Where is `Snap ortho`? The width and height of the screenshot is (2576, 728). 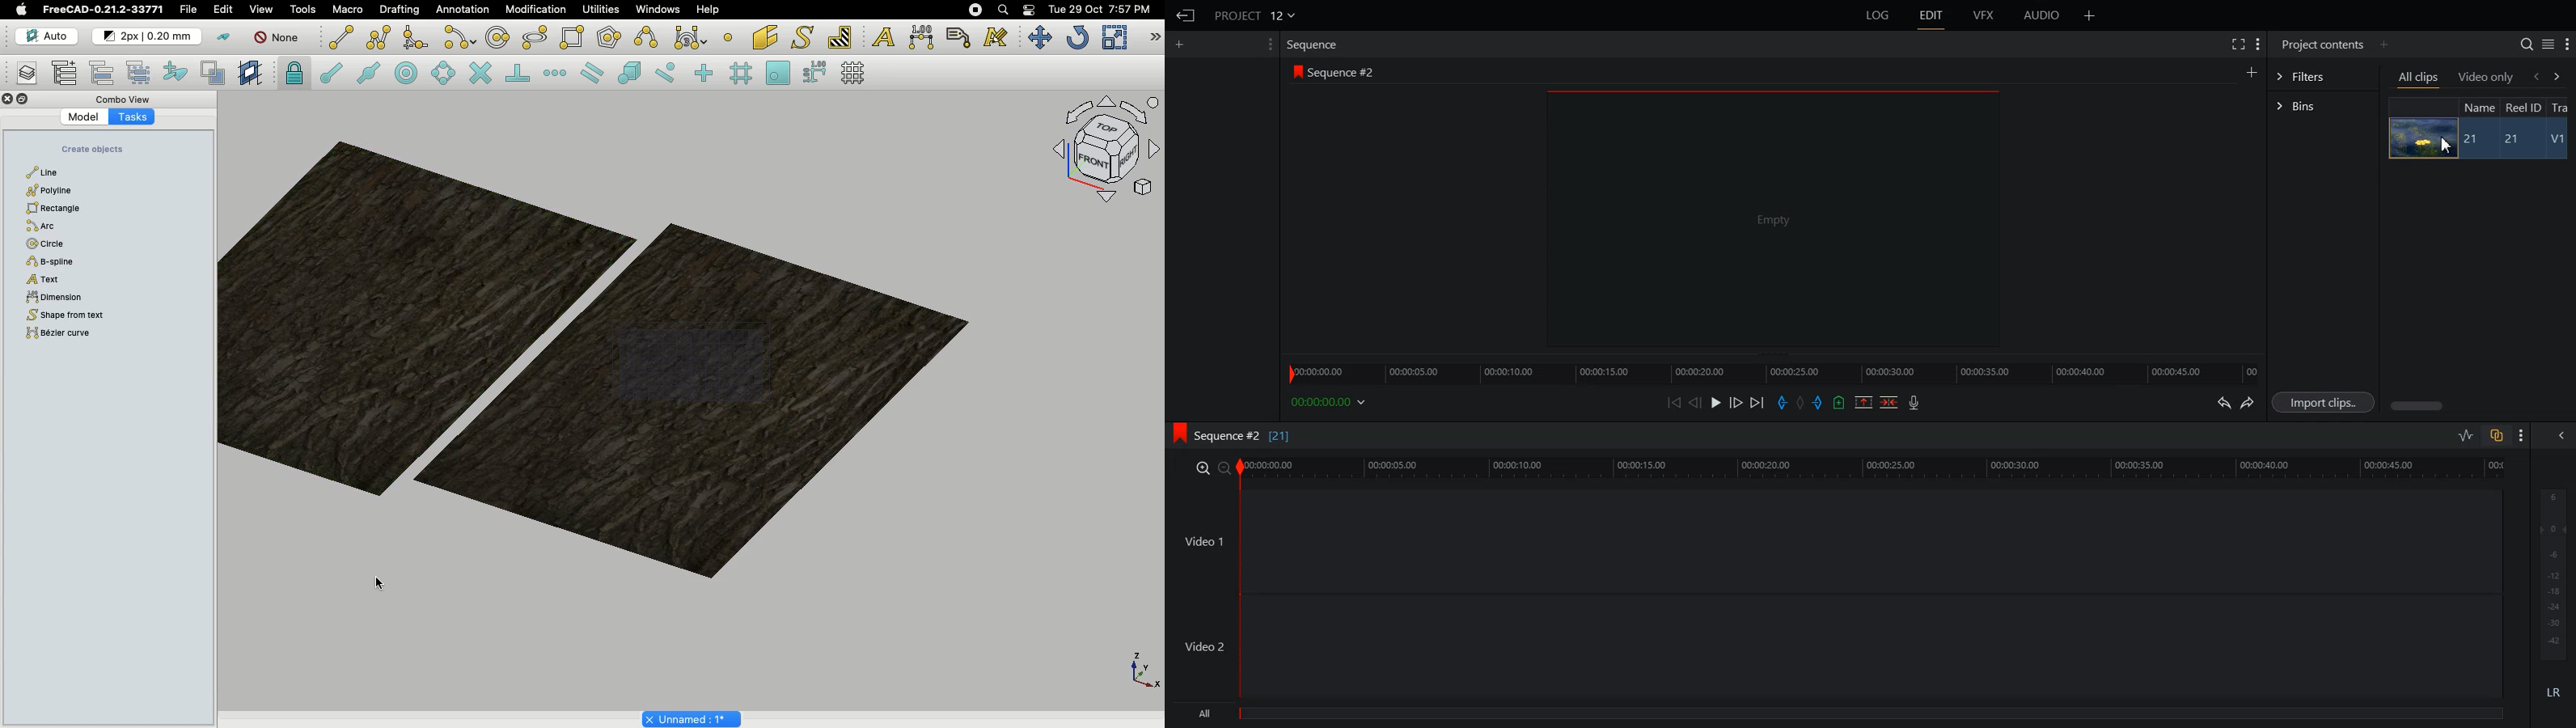
Snap ortho is located at coordinates (706, 74).